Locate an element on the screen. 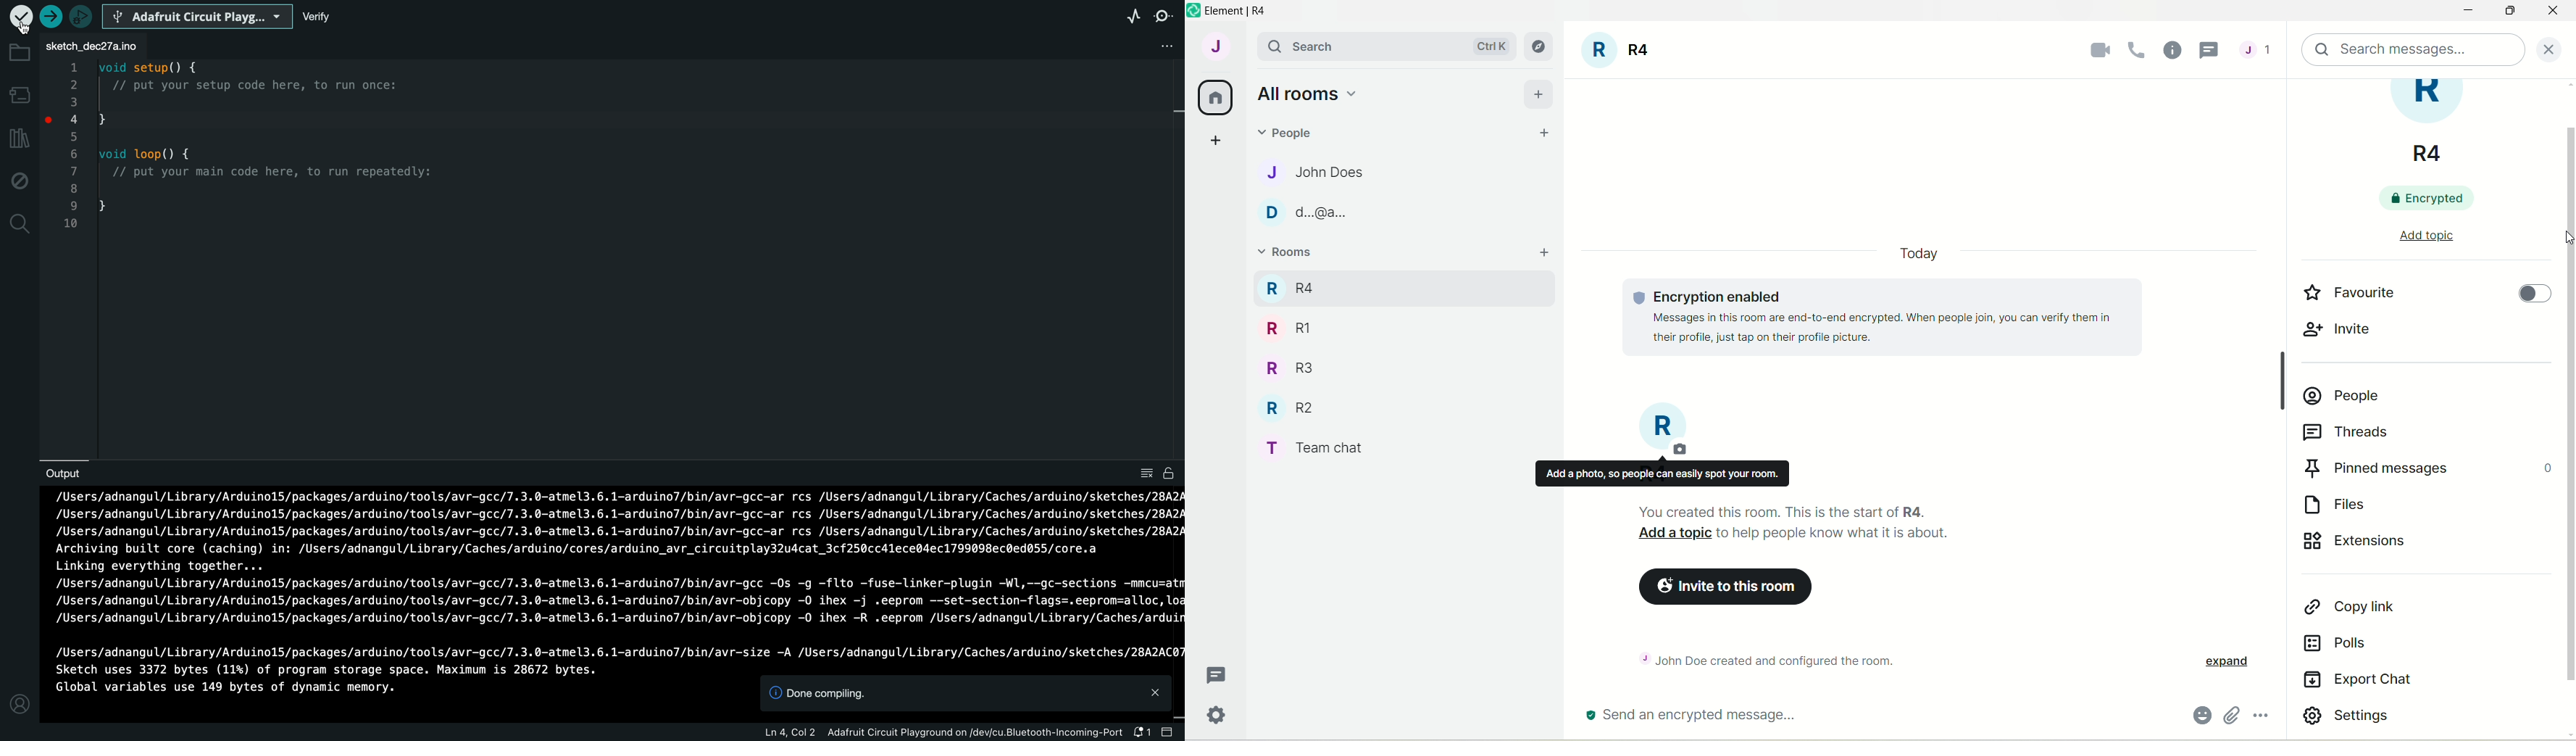  start chat is located at coordinates (1545, 134).